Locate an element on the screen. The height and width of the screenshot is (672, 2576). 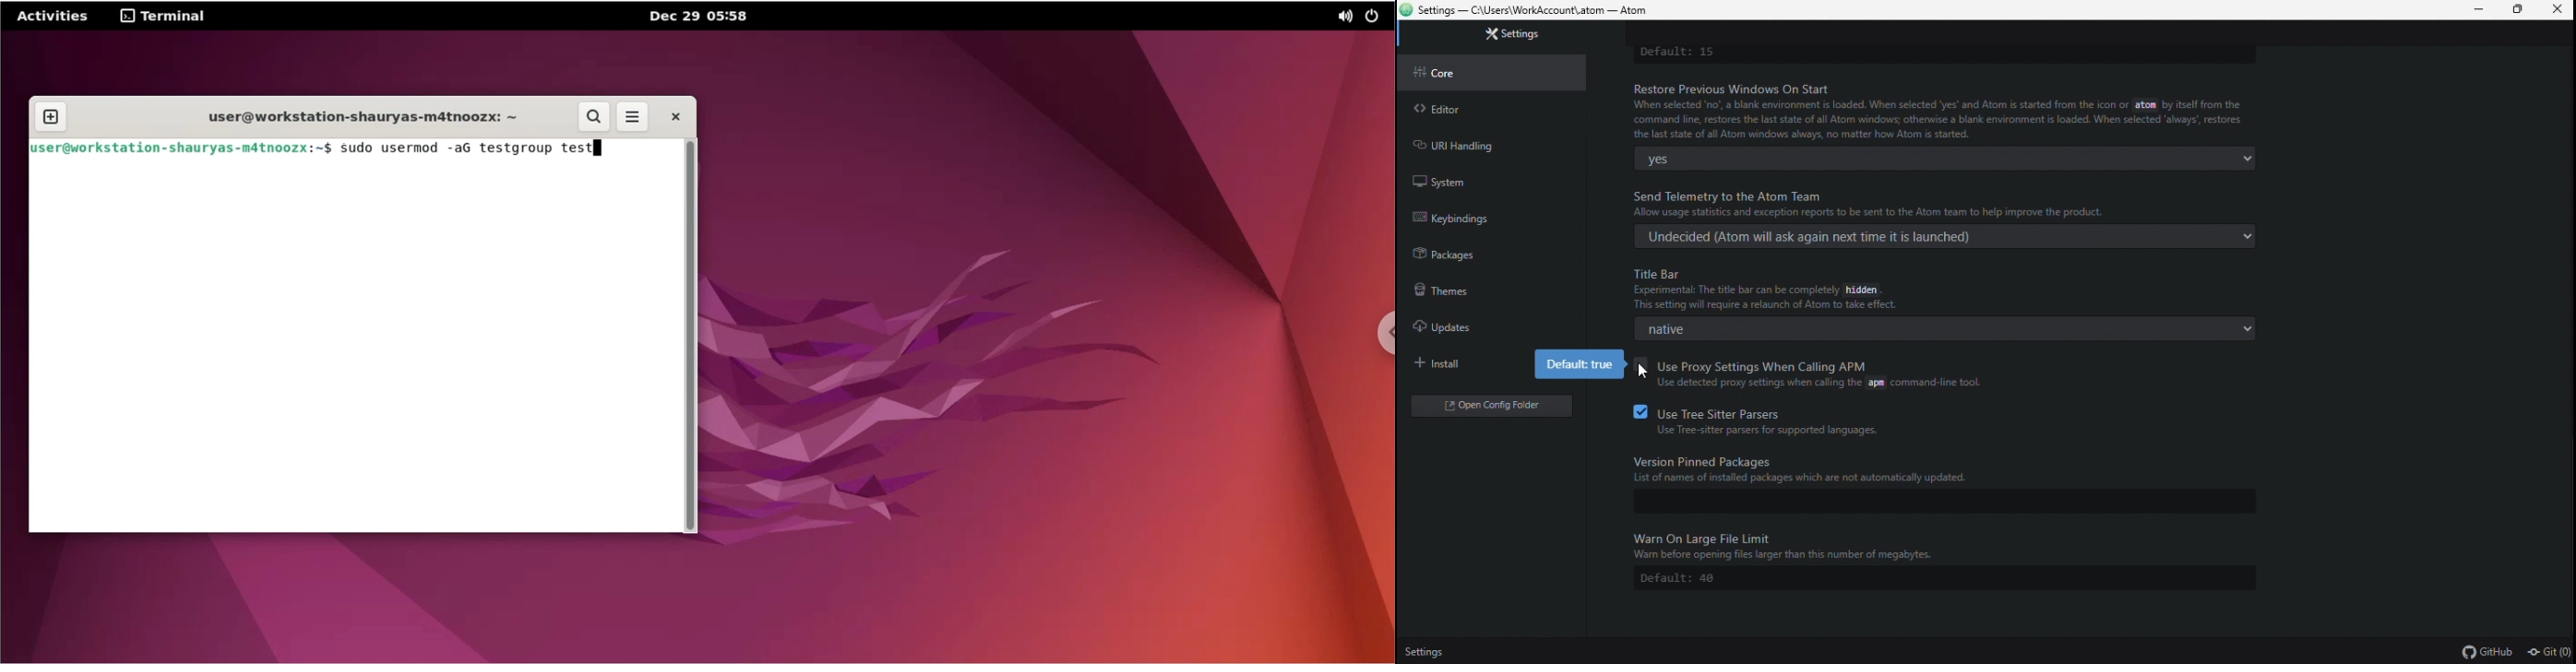
Dec 29 05:58 is located at coordinates (704, 17).